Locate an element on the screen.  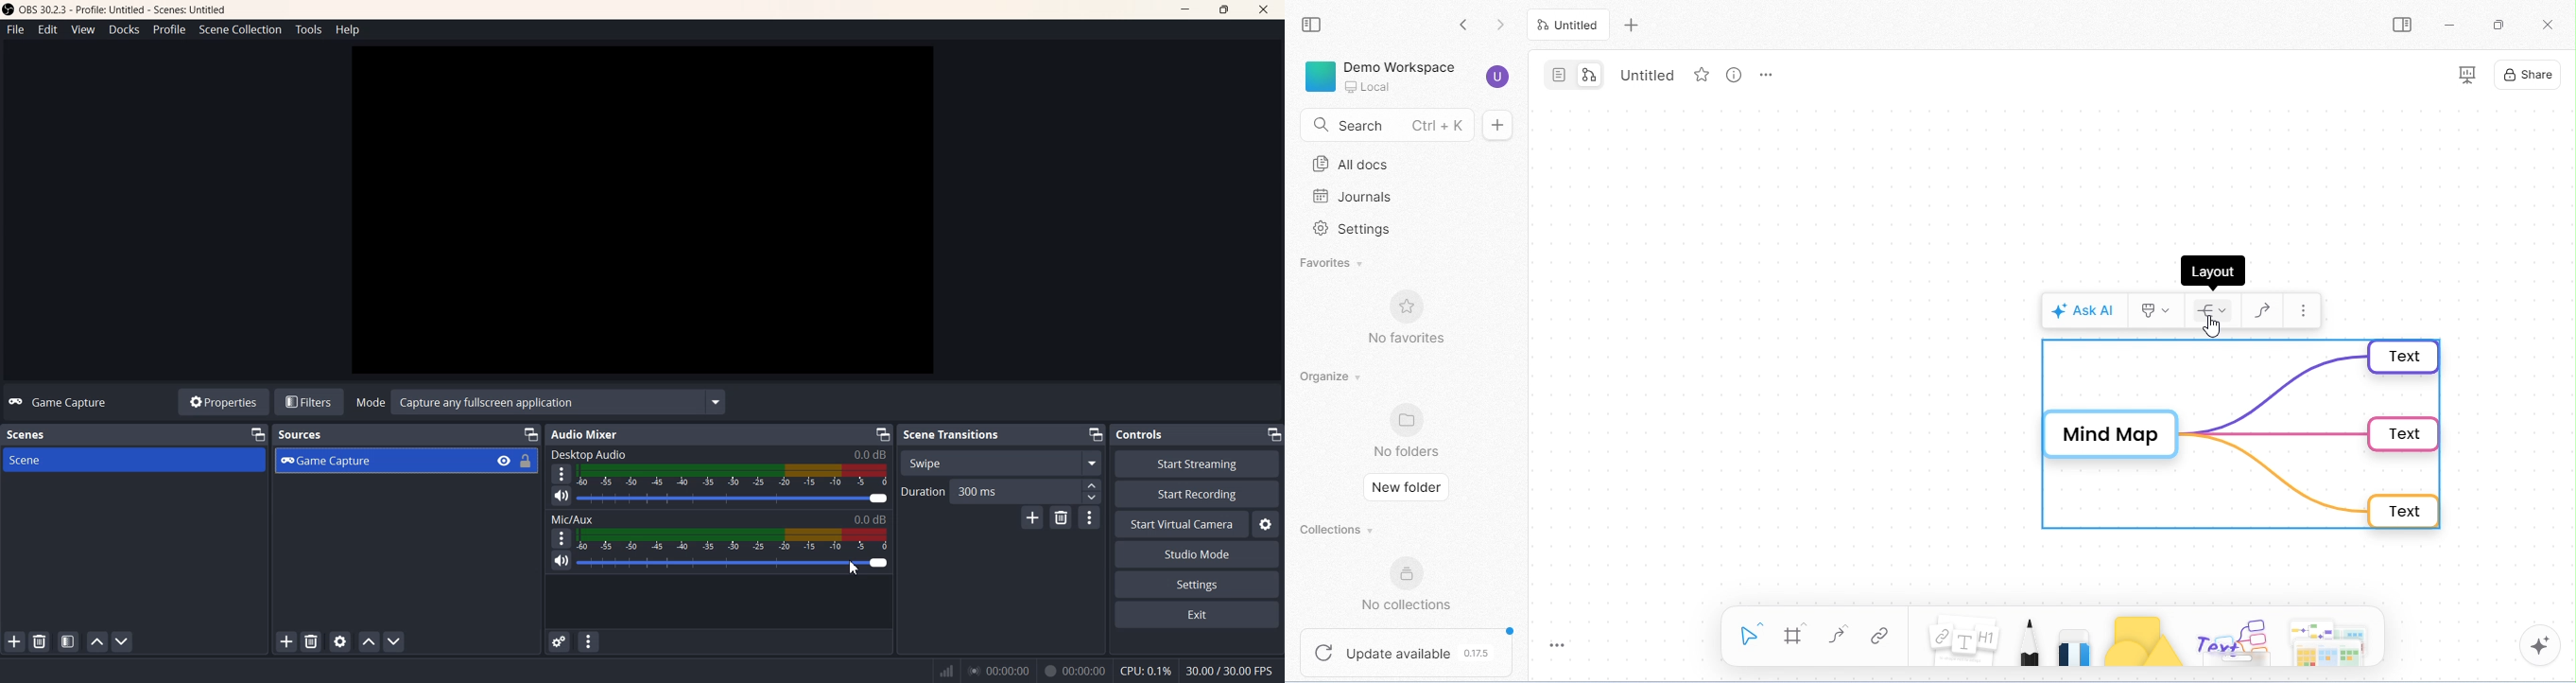
Text is located at coordinates (557, 402).